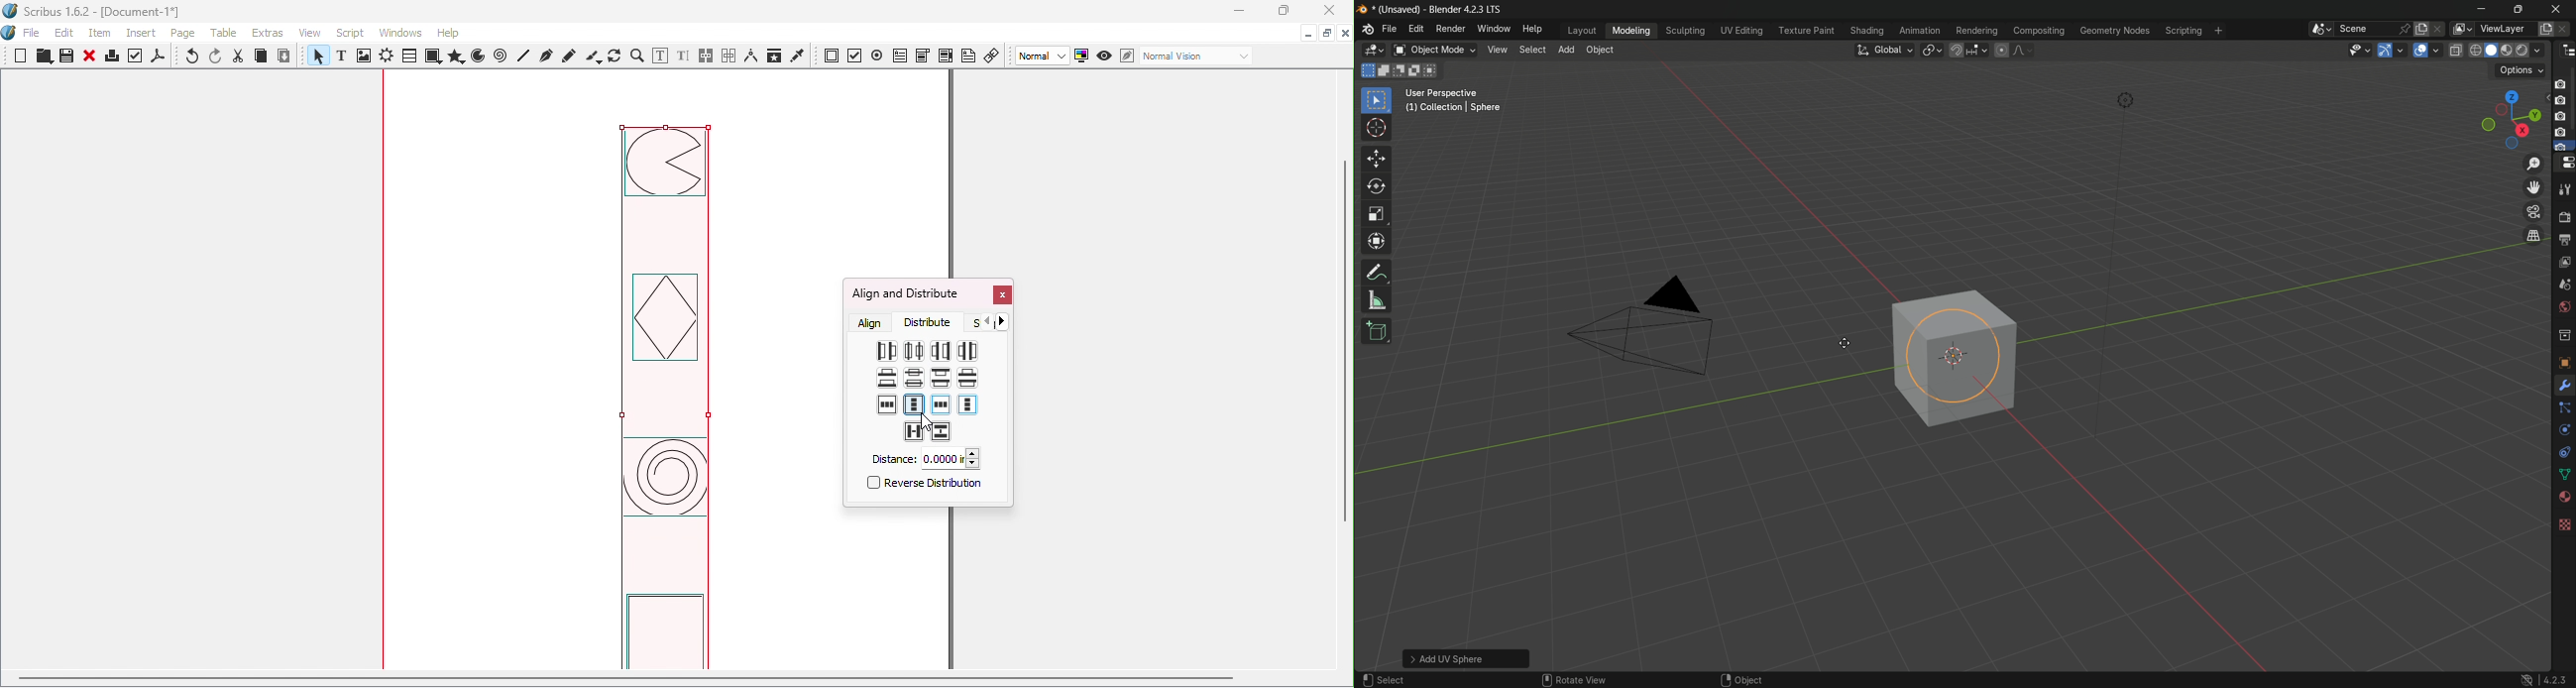 The height and width of the screenshot is (700, 2576). Describe the element at coordinates (1126, 55) in the screenshot. I see `Edit in Preview mode` at that location.